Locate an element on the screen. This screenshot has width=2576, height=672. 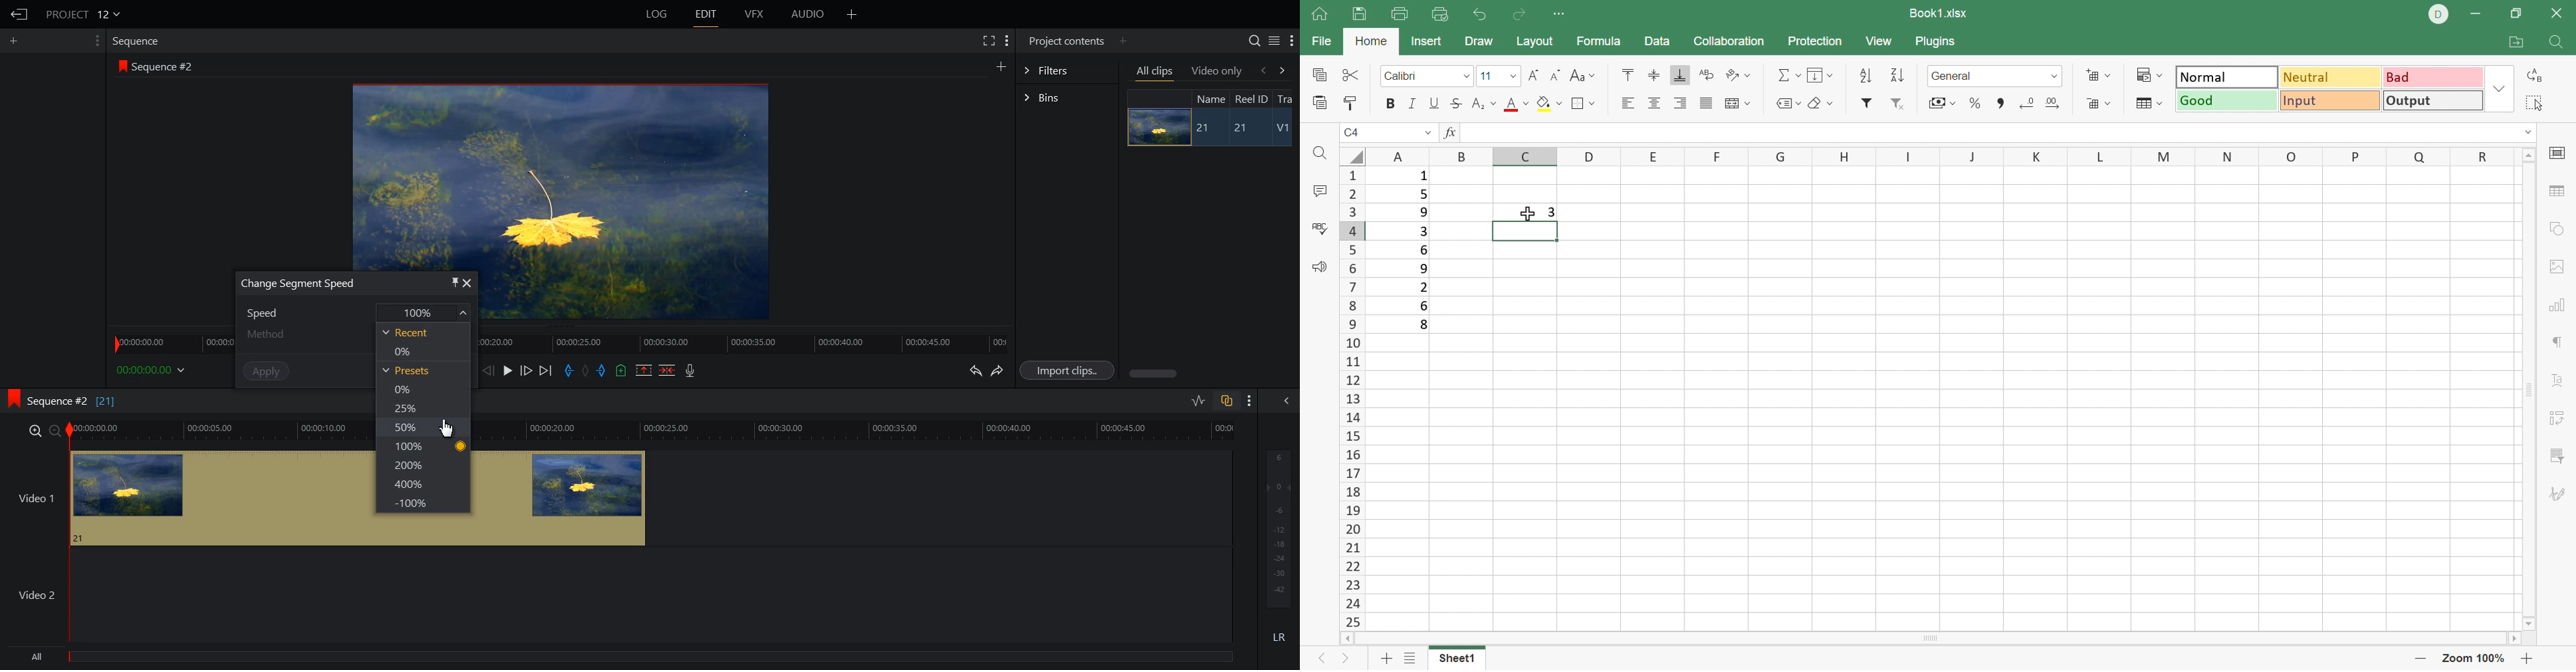
Plugins is located at coordinates (1937, 42).